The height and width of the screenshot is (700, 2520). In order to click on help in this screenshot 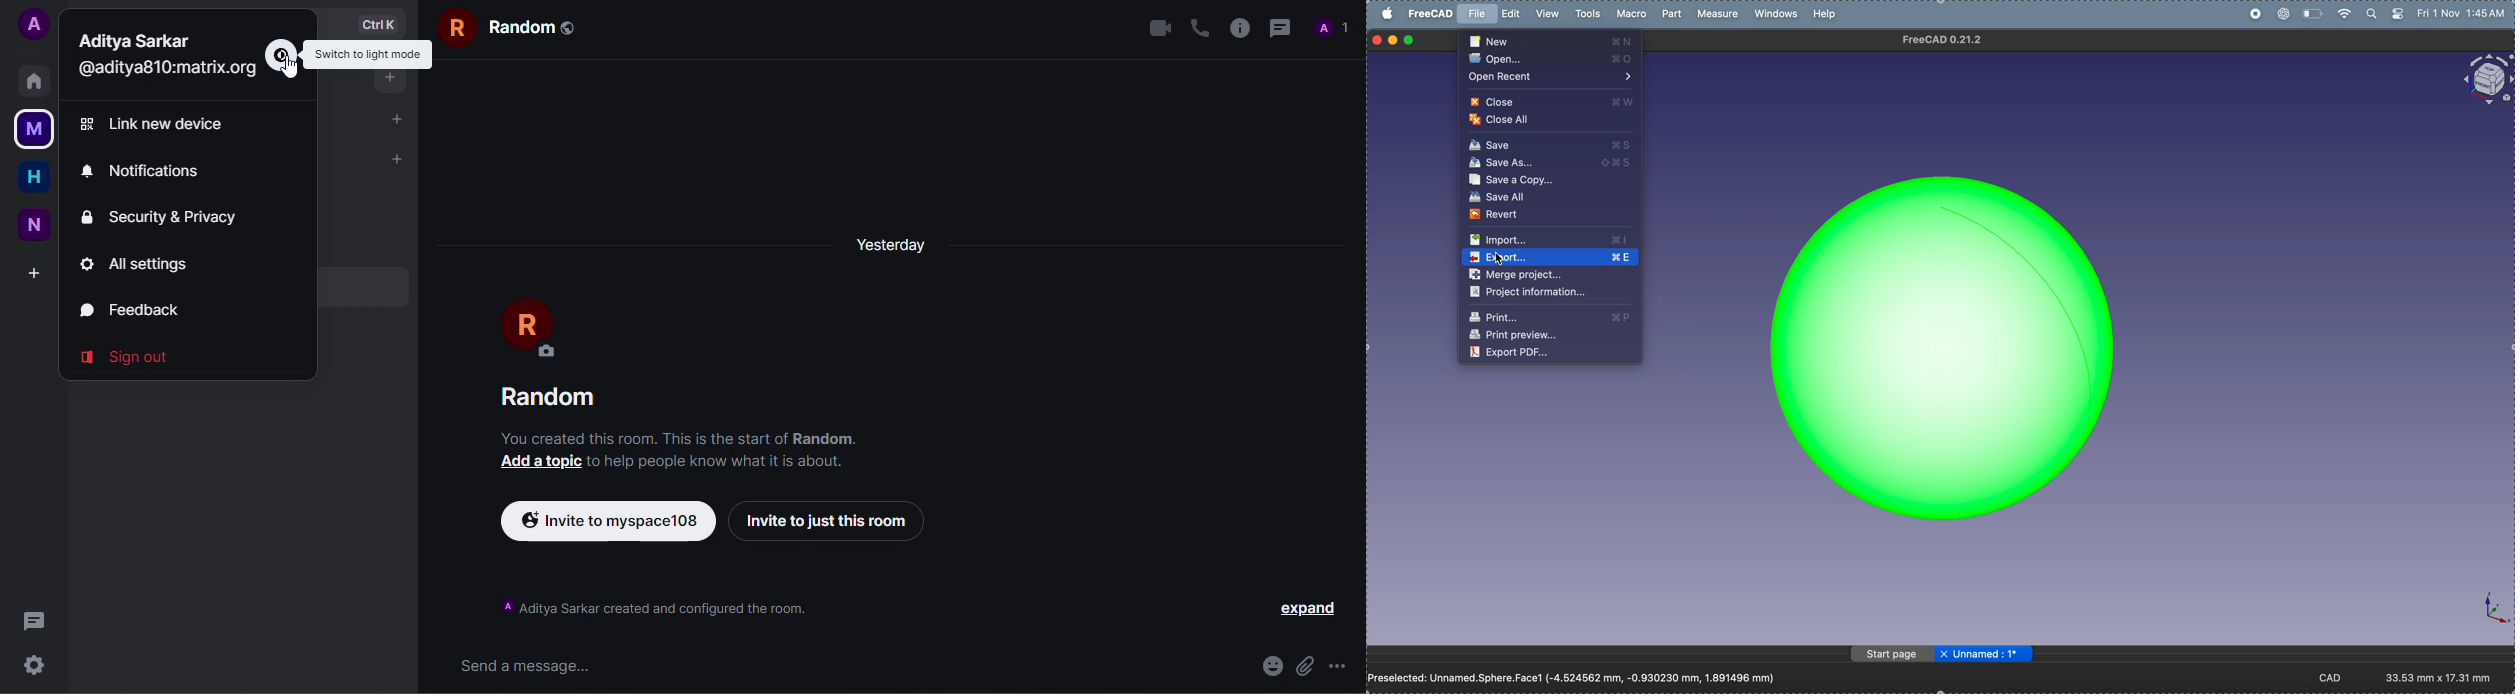, I will do `click(1827, 13)`.